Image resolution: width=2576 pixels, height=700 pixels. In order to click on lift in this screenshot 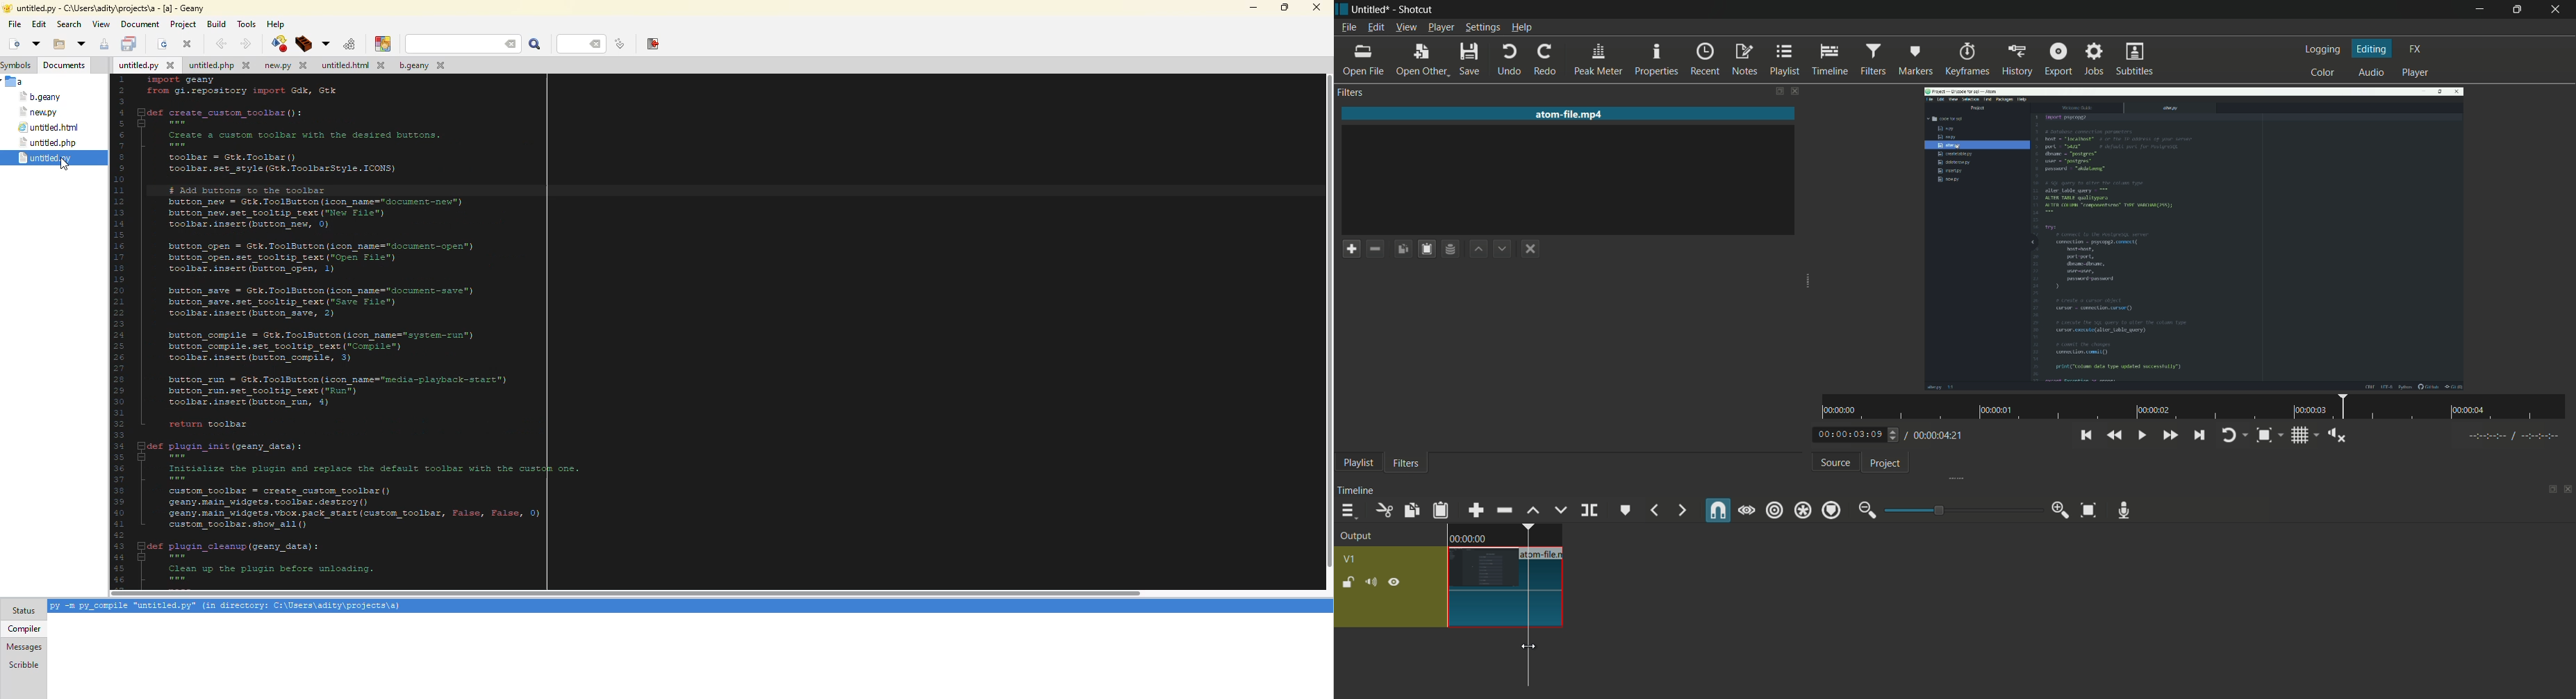, I will do `click(1534, 510)`.